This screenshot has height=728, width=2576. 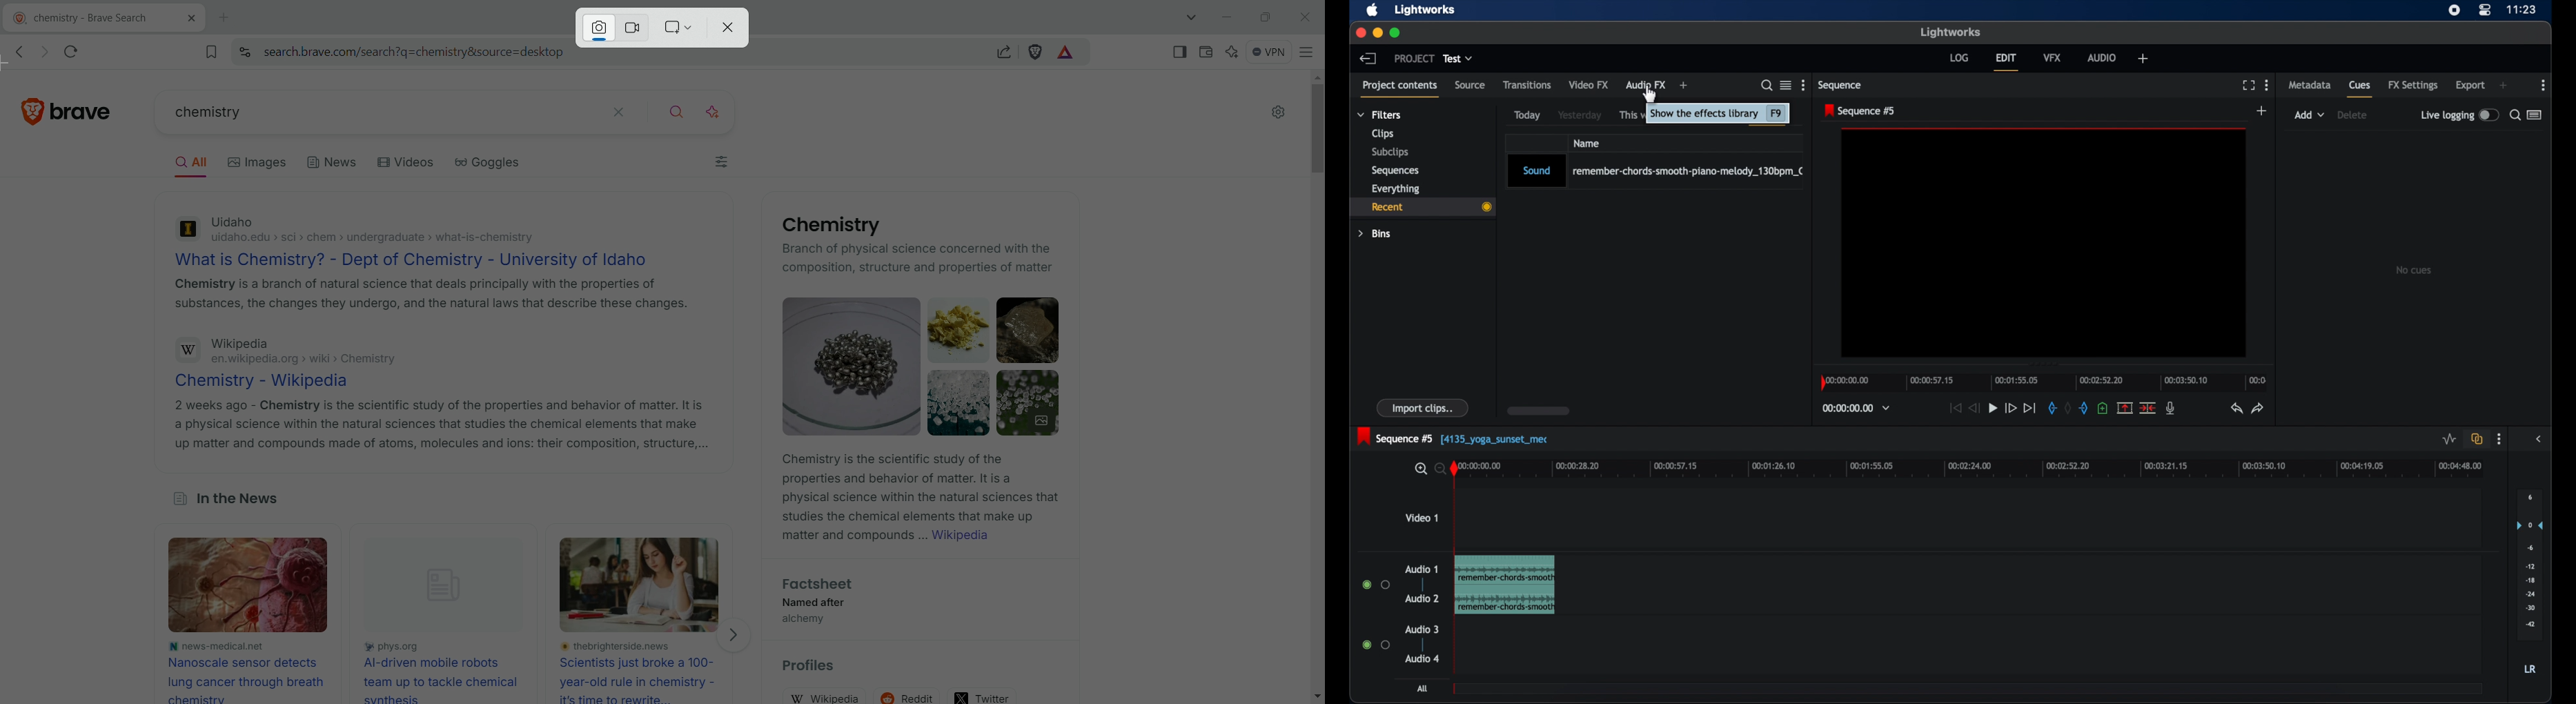 I want to click on video 1, so click(x=1421, y=518).